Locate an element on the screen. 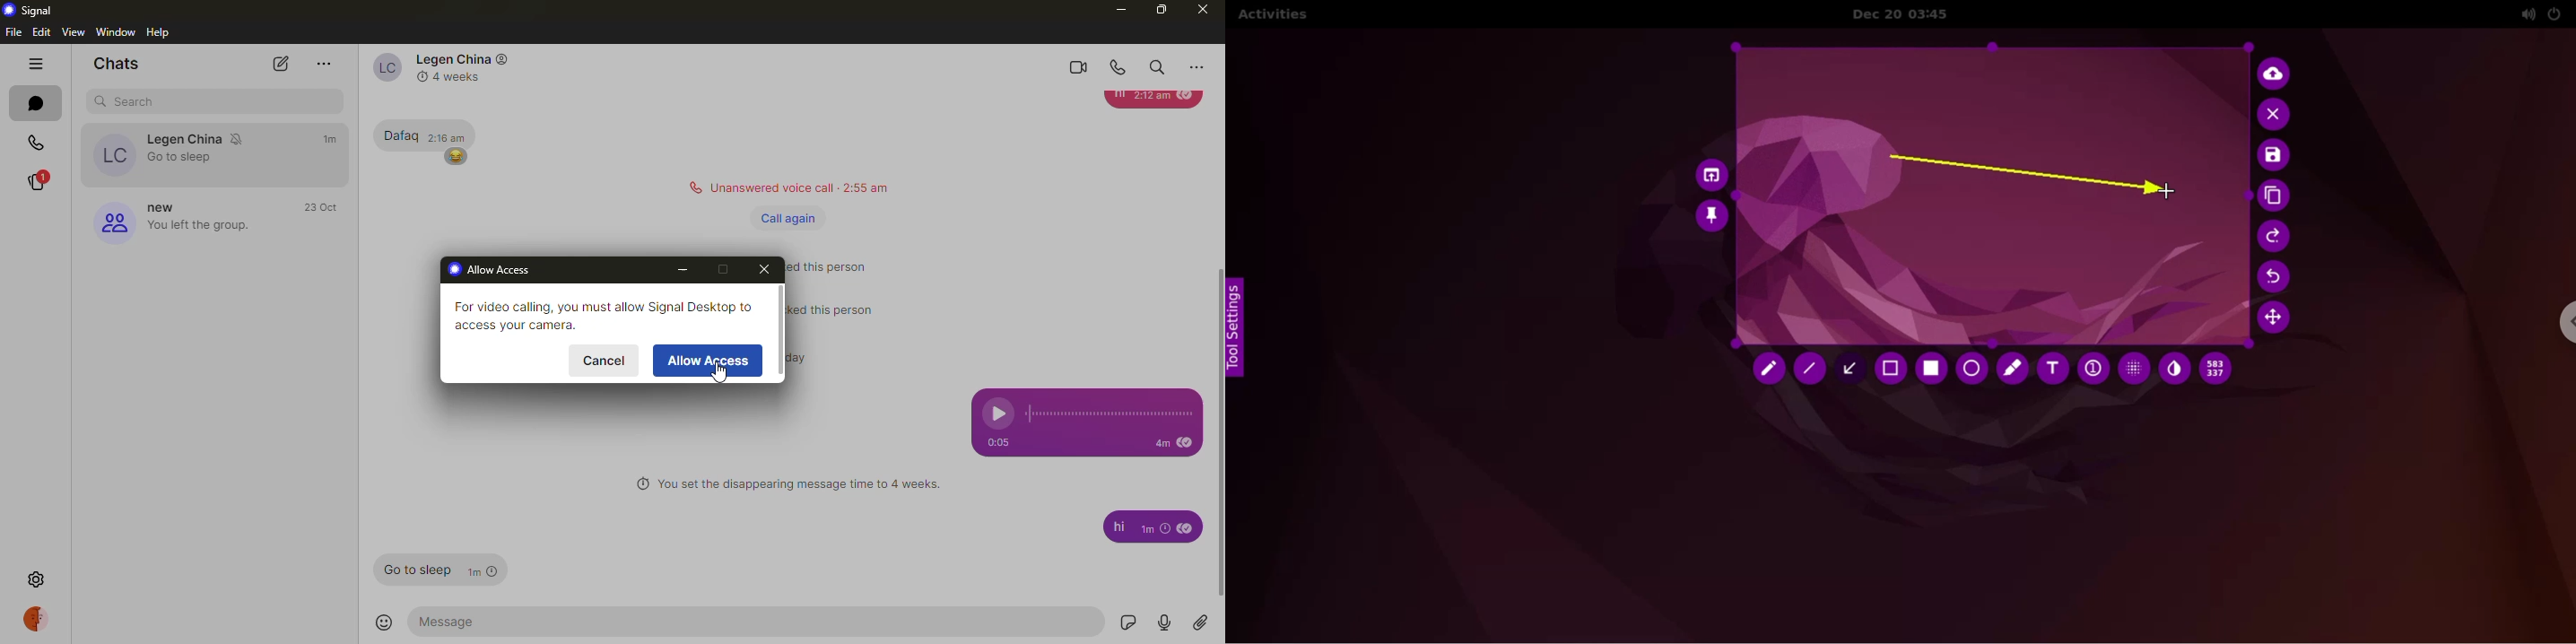 Image resolution: width=2576 pixels, height=644 pixels. more is located at coordinates (1197, 65).